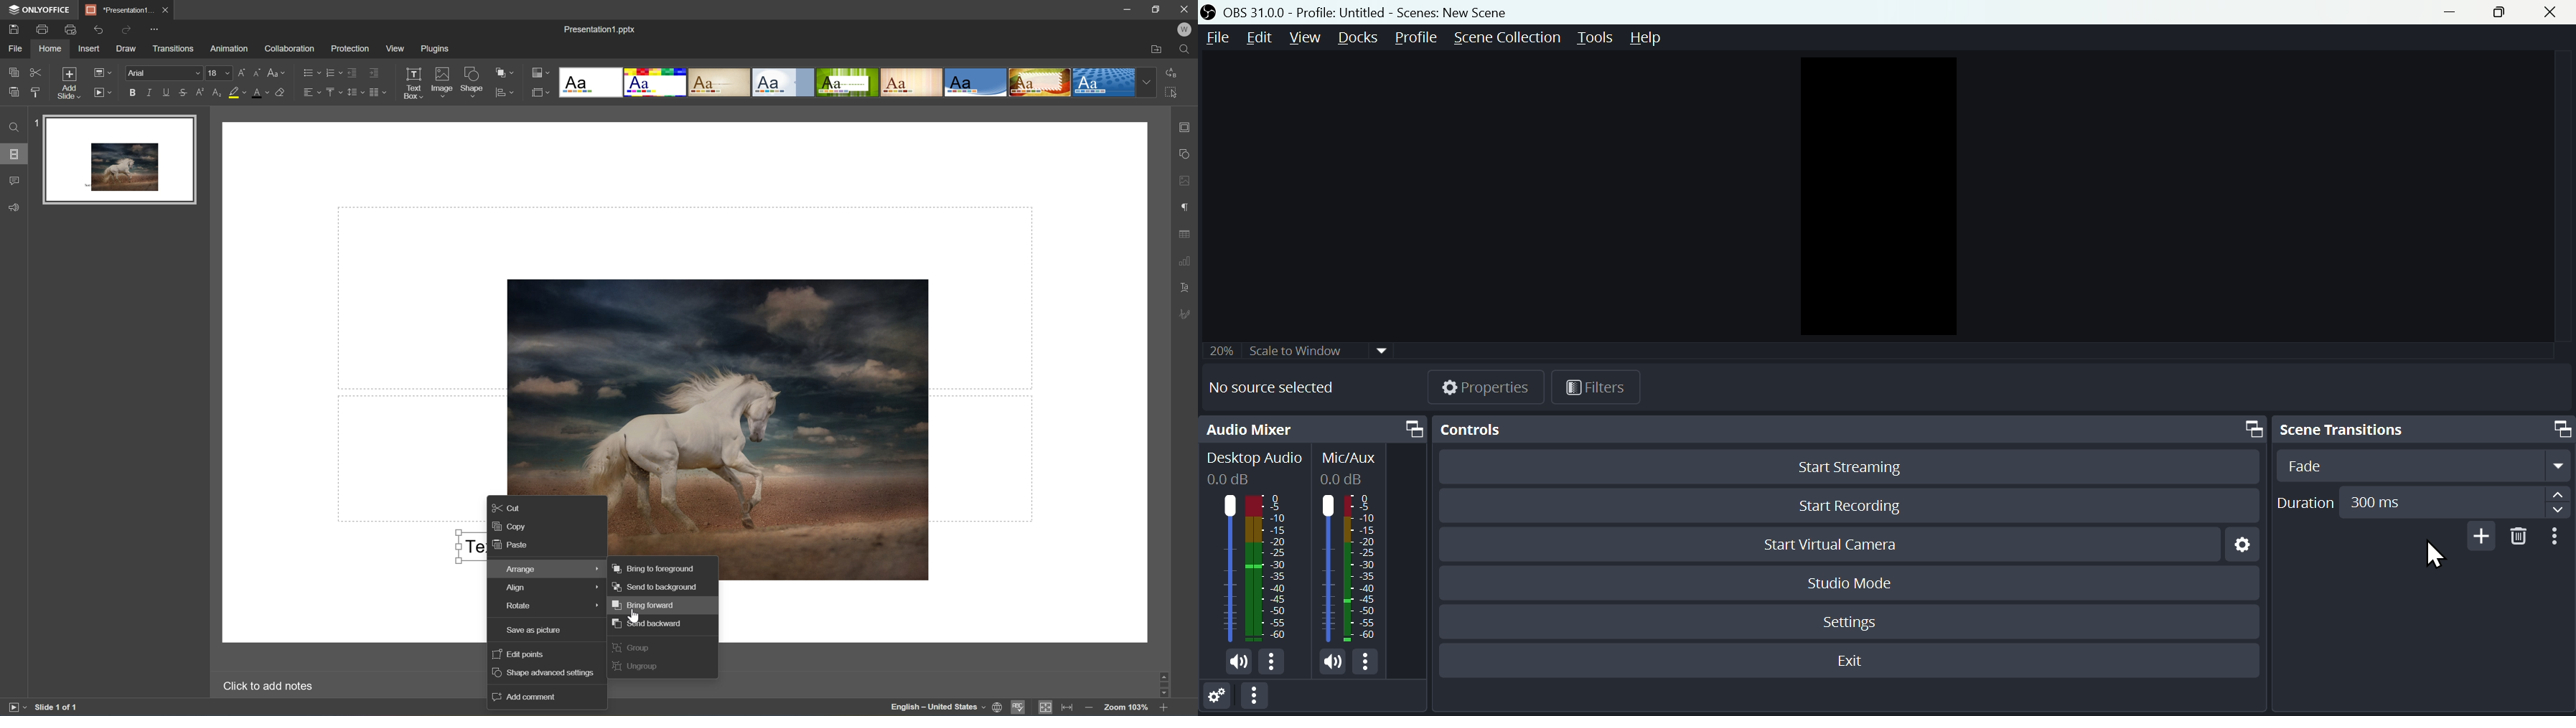 The image size is (2576, 728). What do you see at coordinates (56, 709) in the screenshot?
I see `Slide 1 of 1` at bounding box center [56, 709].